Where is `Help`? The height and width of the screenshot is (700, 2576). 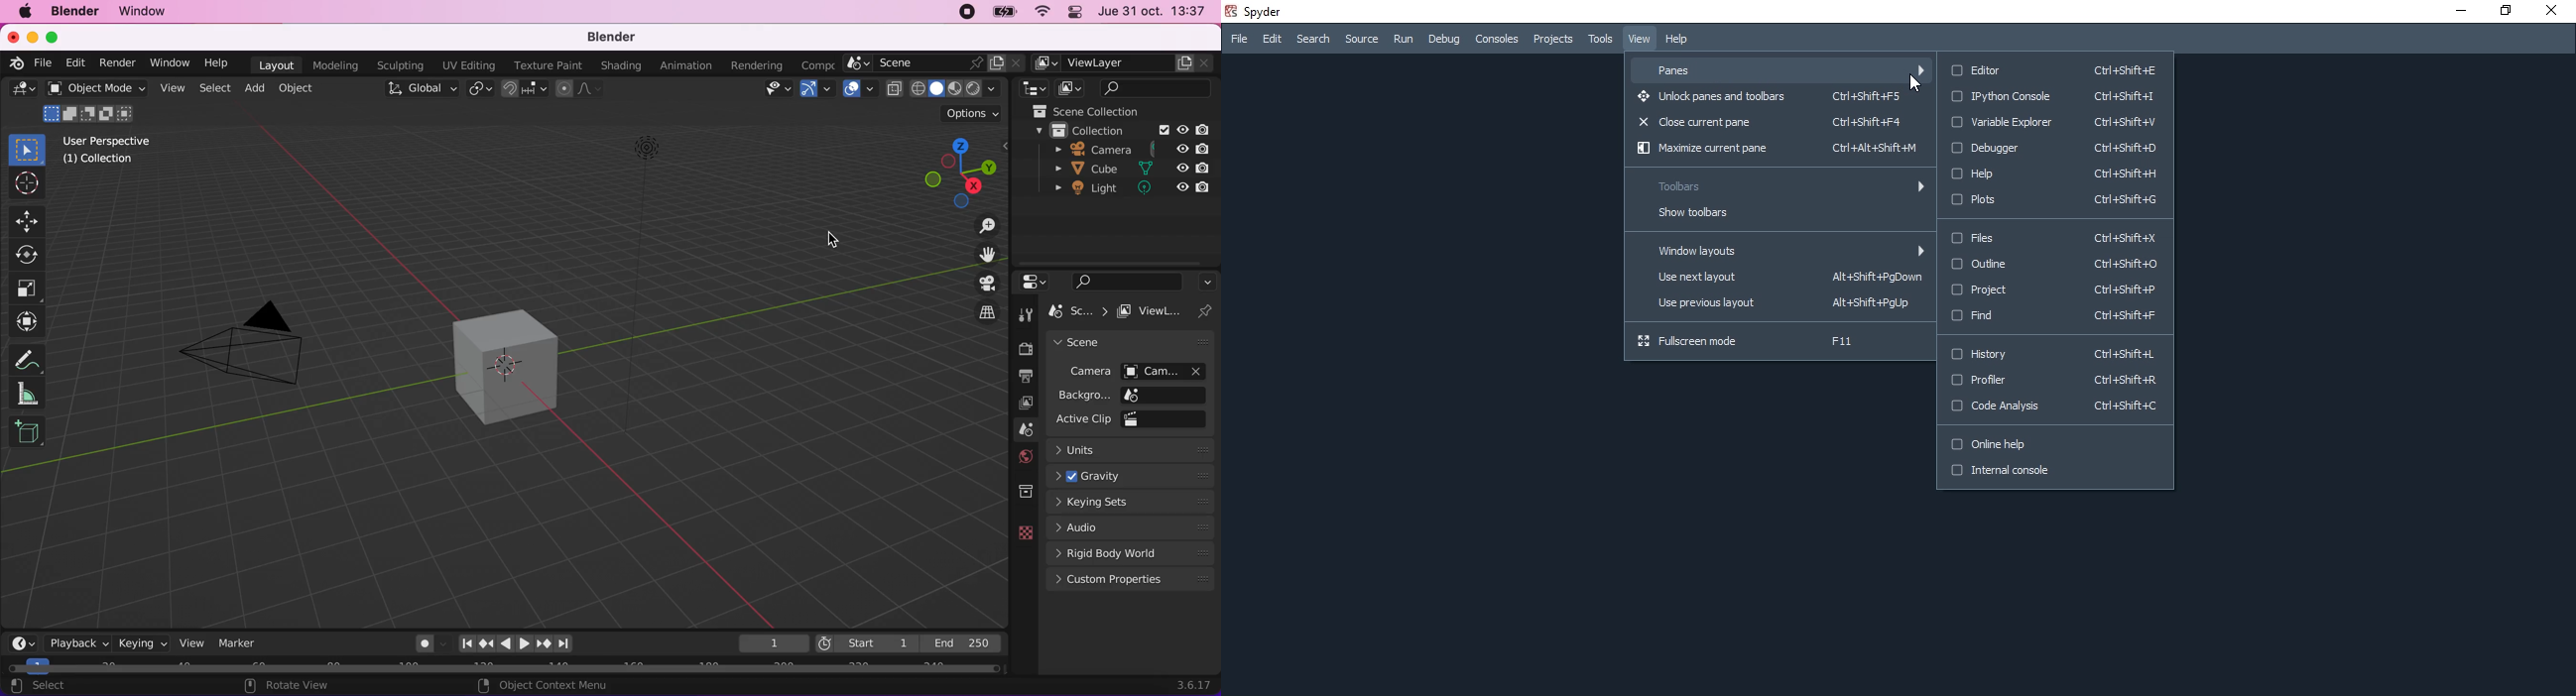
Help is located at coordinates (2053, 171).